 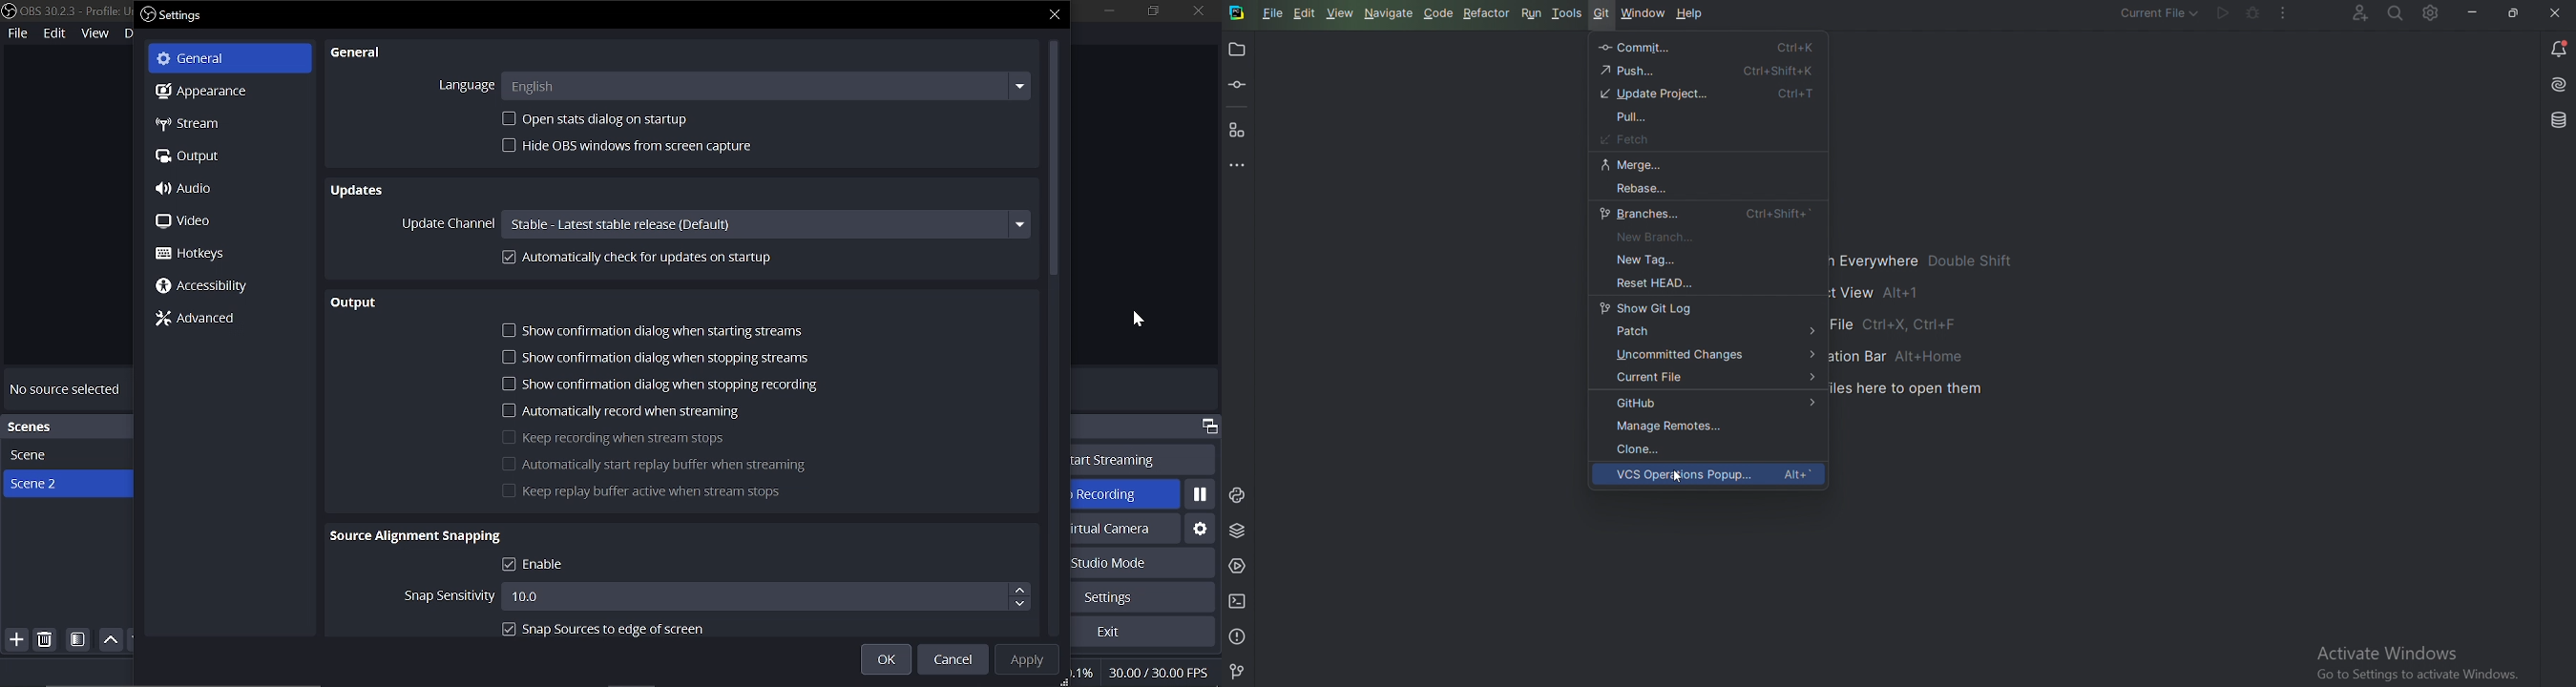 What do you see at coordinates (2249, 14) in the screenshot?
I see `Debug` at bounding box center [2249, 14].